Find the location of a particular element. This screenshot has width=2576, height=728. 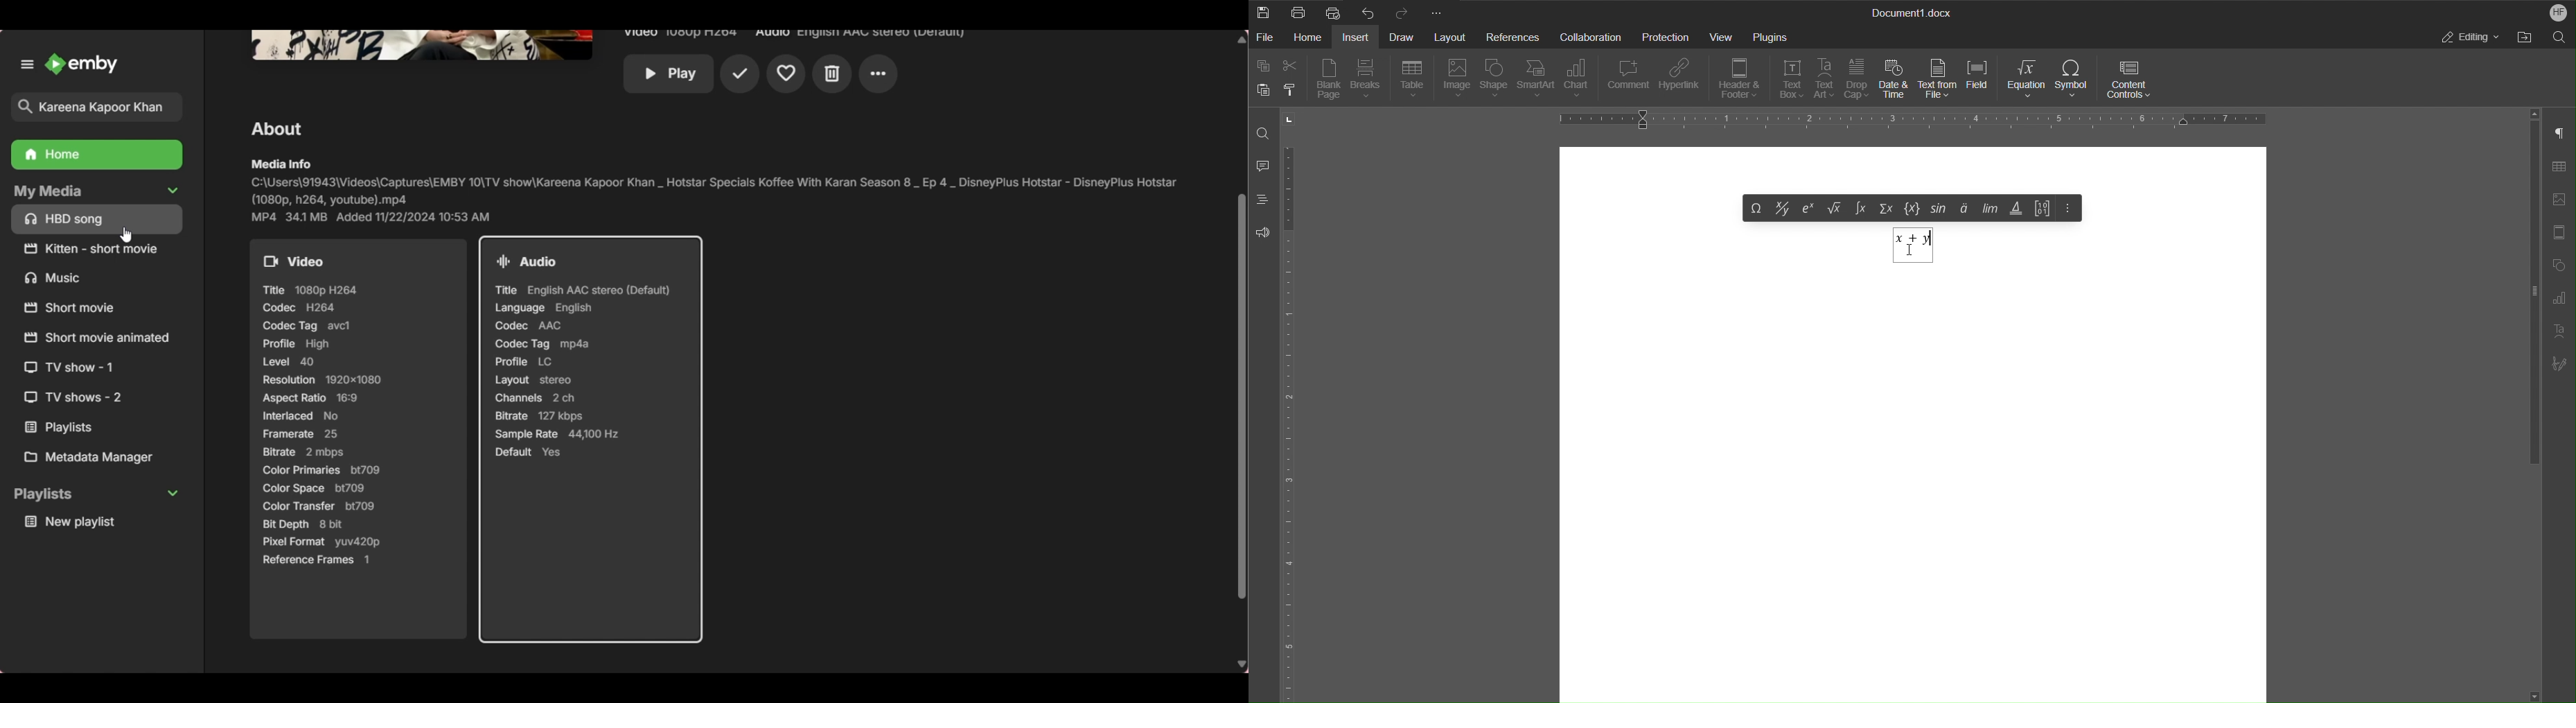

Set is located at coordinates (1912, 208).